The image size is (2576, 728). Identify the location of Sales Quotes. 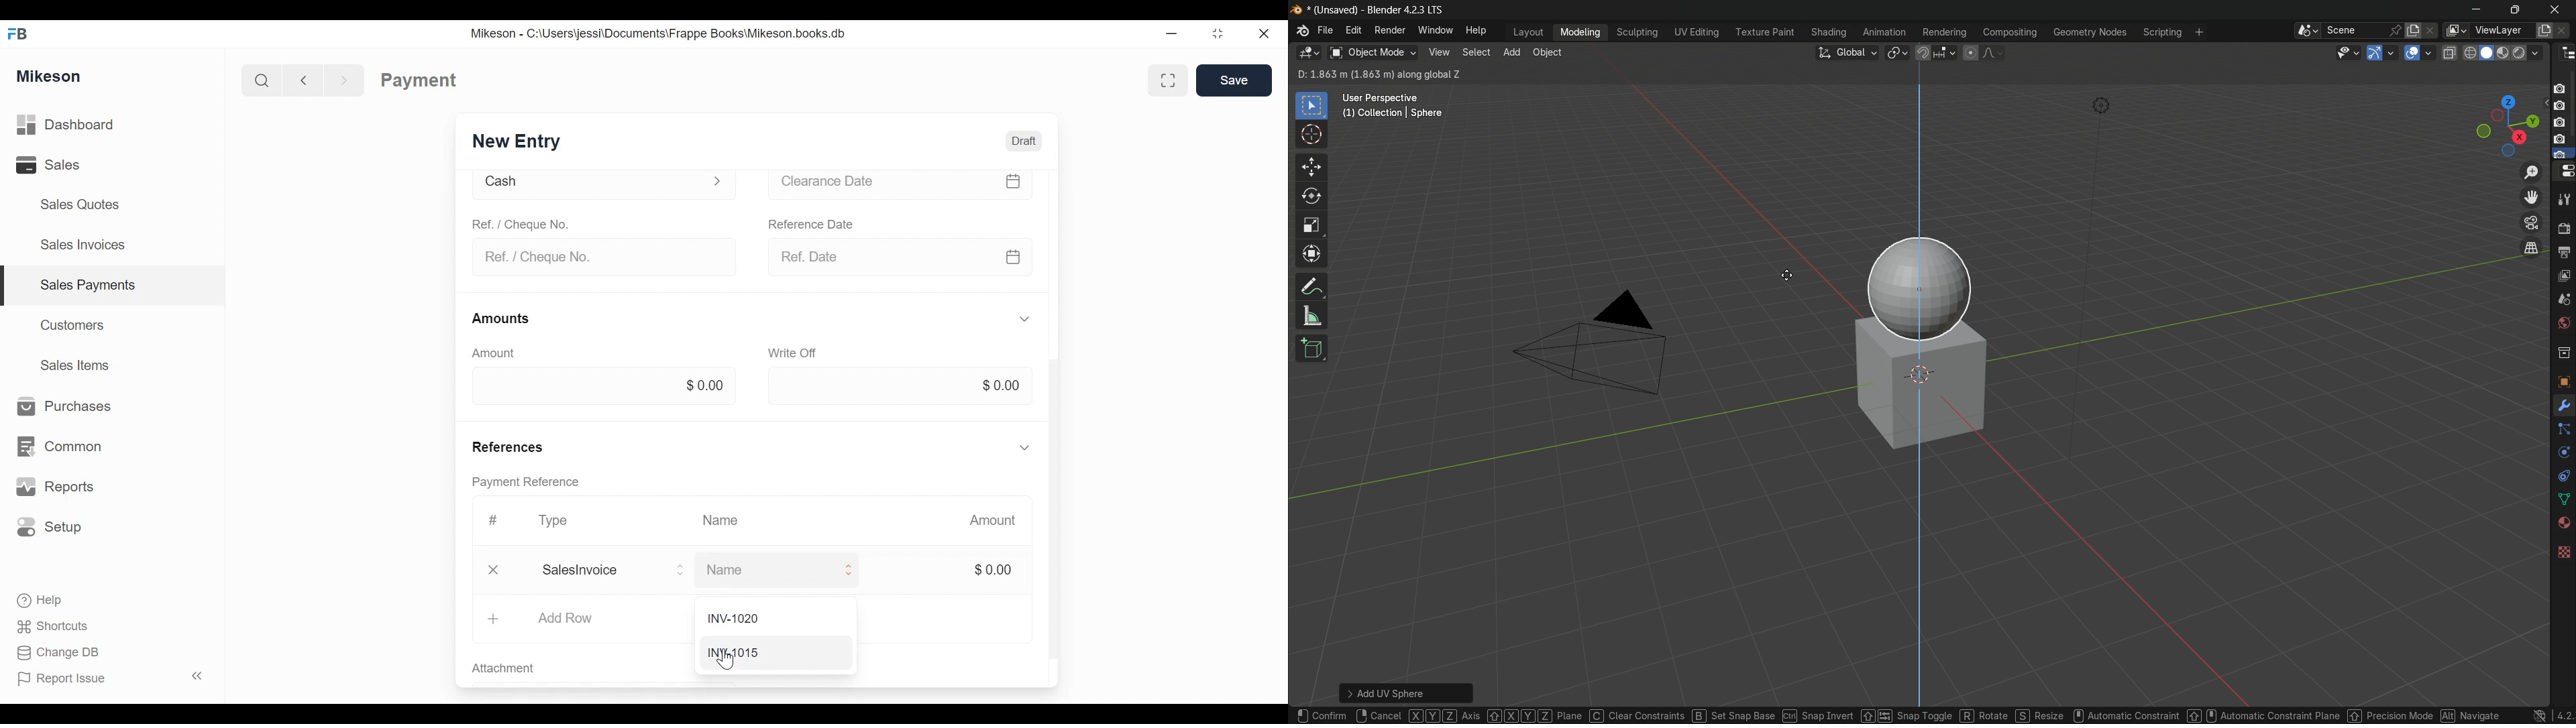
(74, 204).